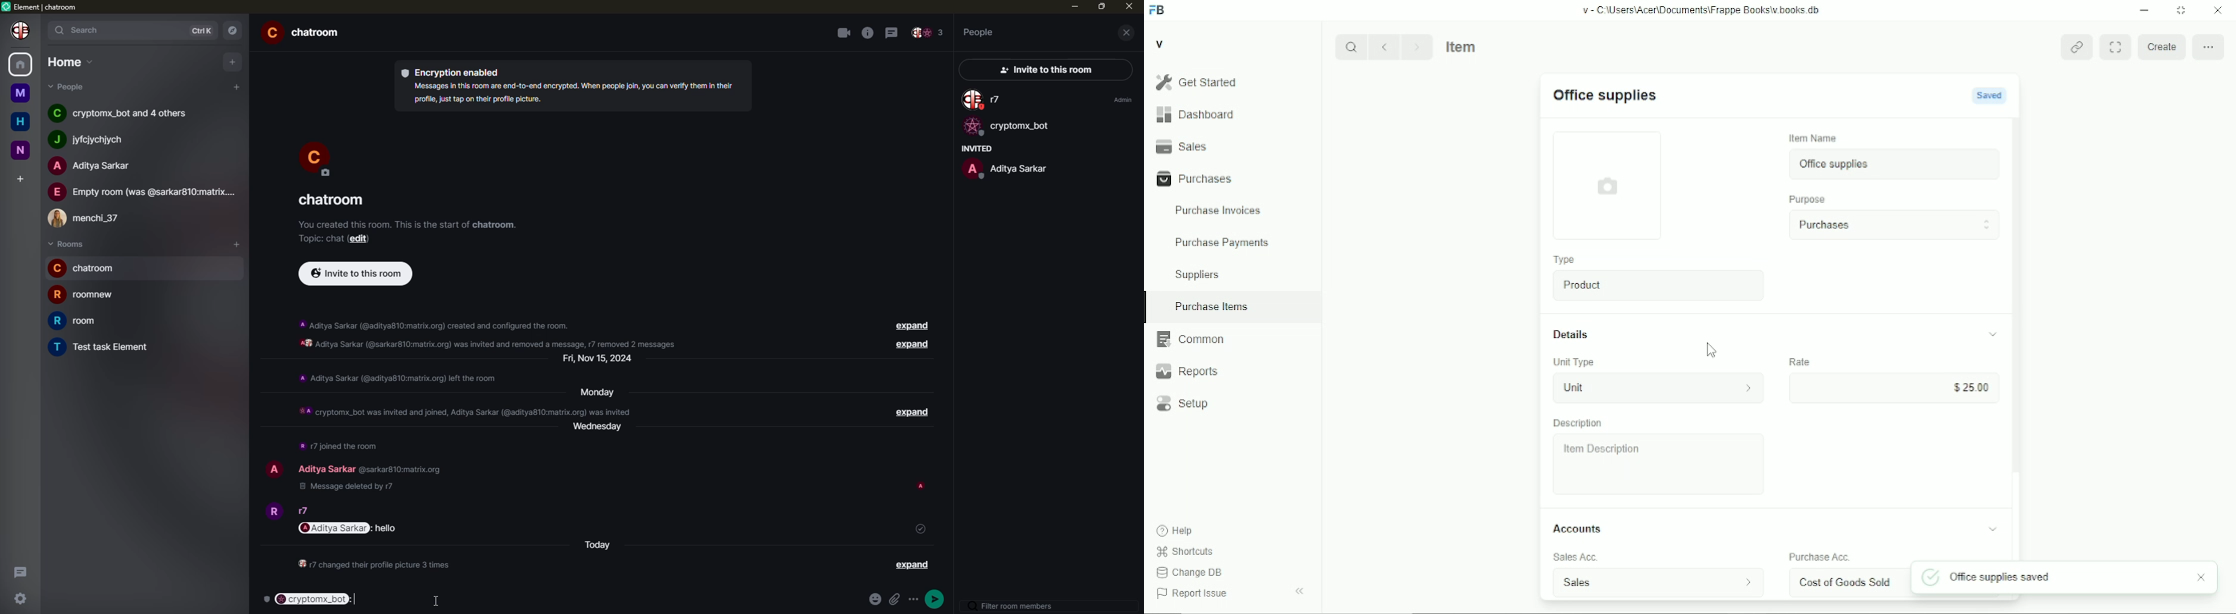 Image resolution: width=2240 pixels, height=616 pixels. What do you see at coordinates (83, 29) in the screenshot?
I see `search` at bounding box center [83, 29].